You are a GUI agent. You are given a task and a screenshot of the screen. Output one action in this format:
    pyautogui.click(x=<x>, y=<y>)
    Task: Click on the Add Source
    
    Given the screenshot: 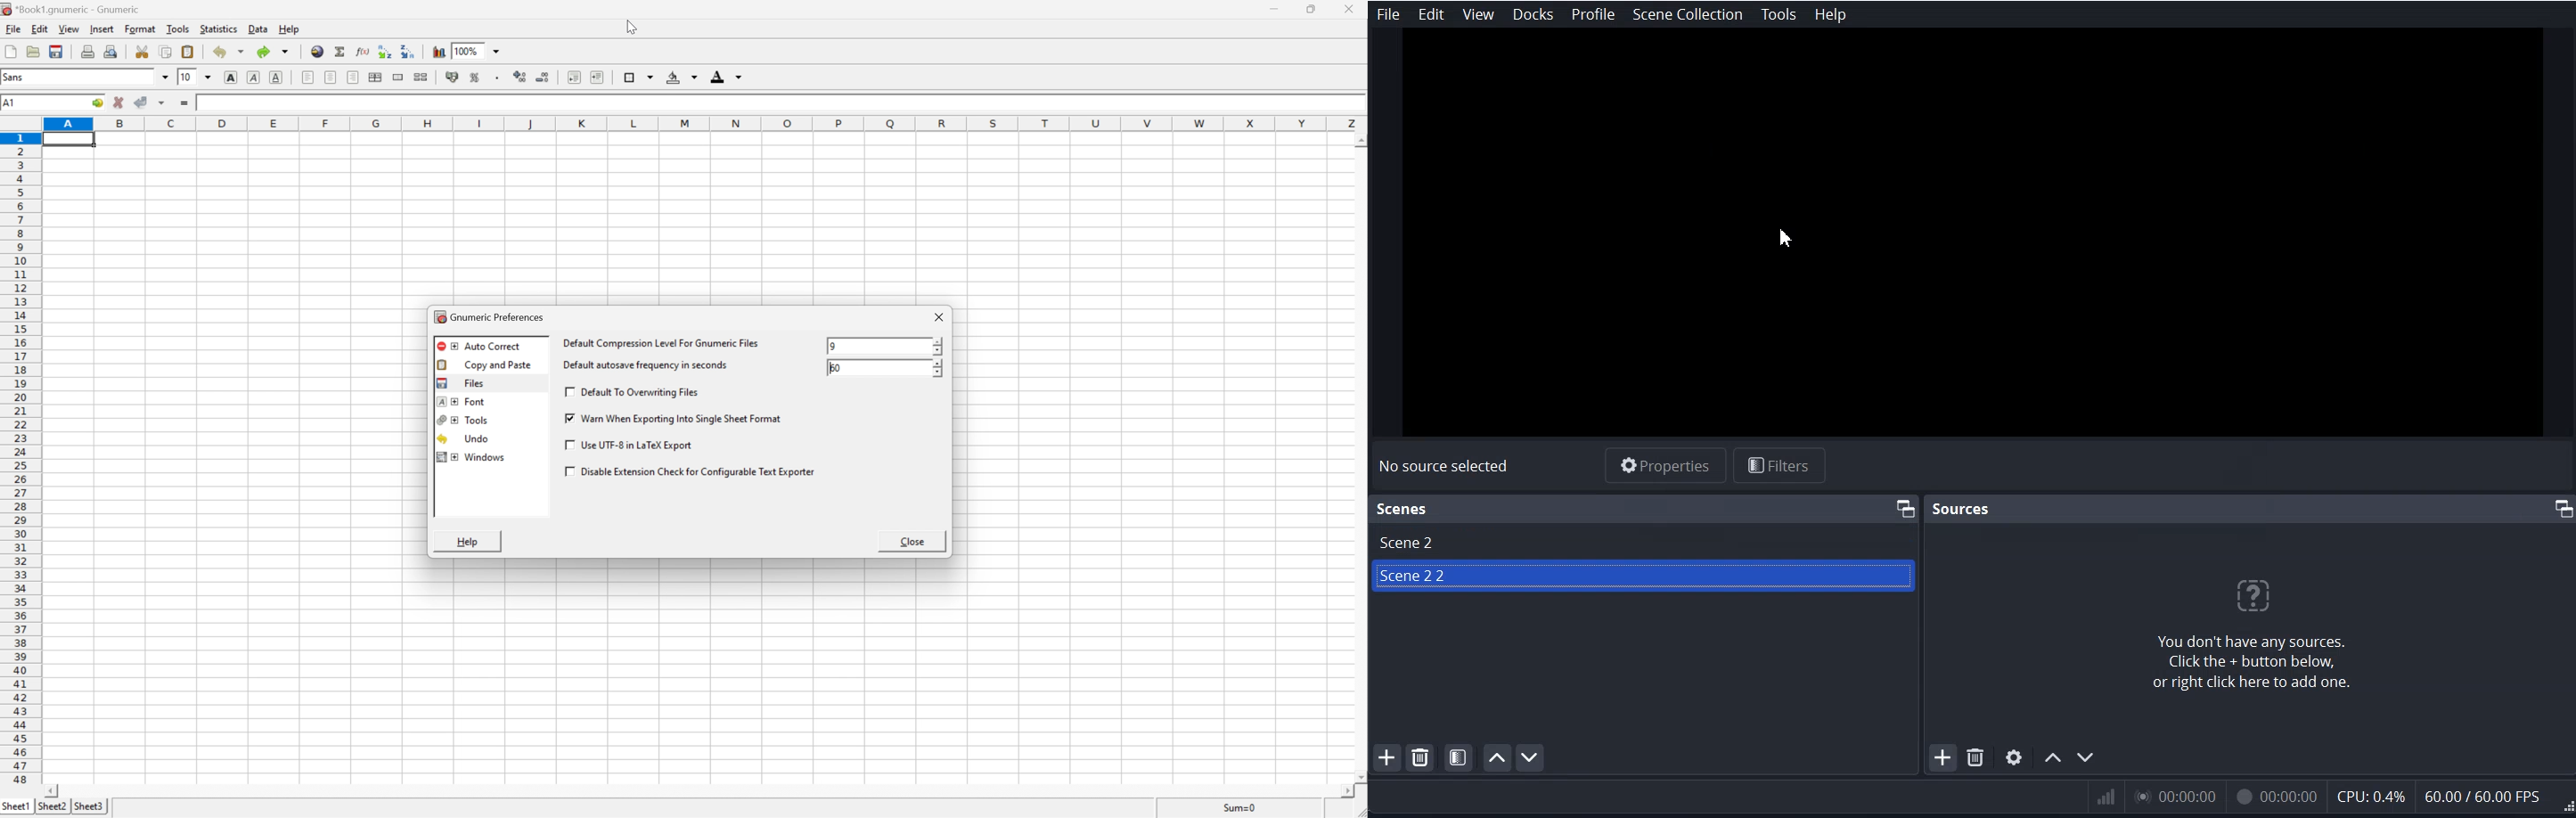 What is the action you would take?
    pyautogui.click(x=1943, y=757)
    